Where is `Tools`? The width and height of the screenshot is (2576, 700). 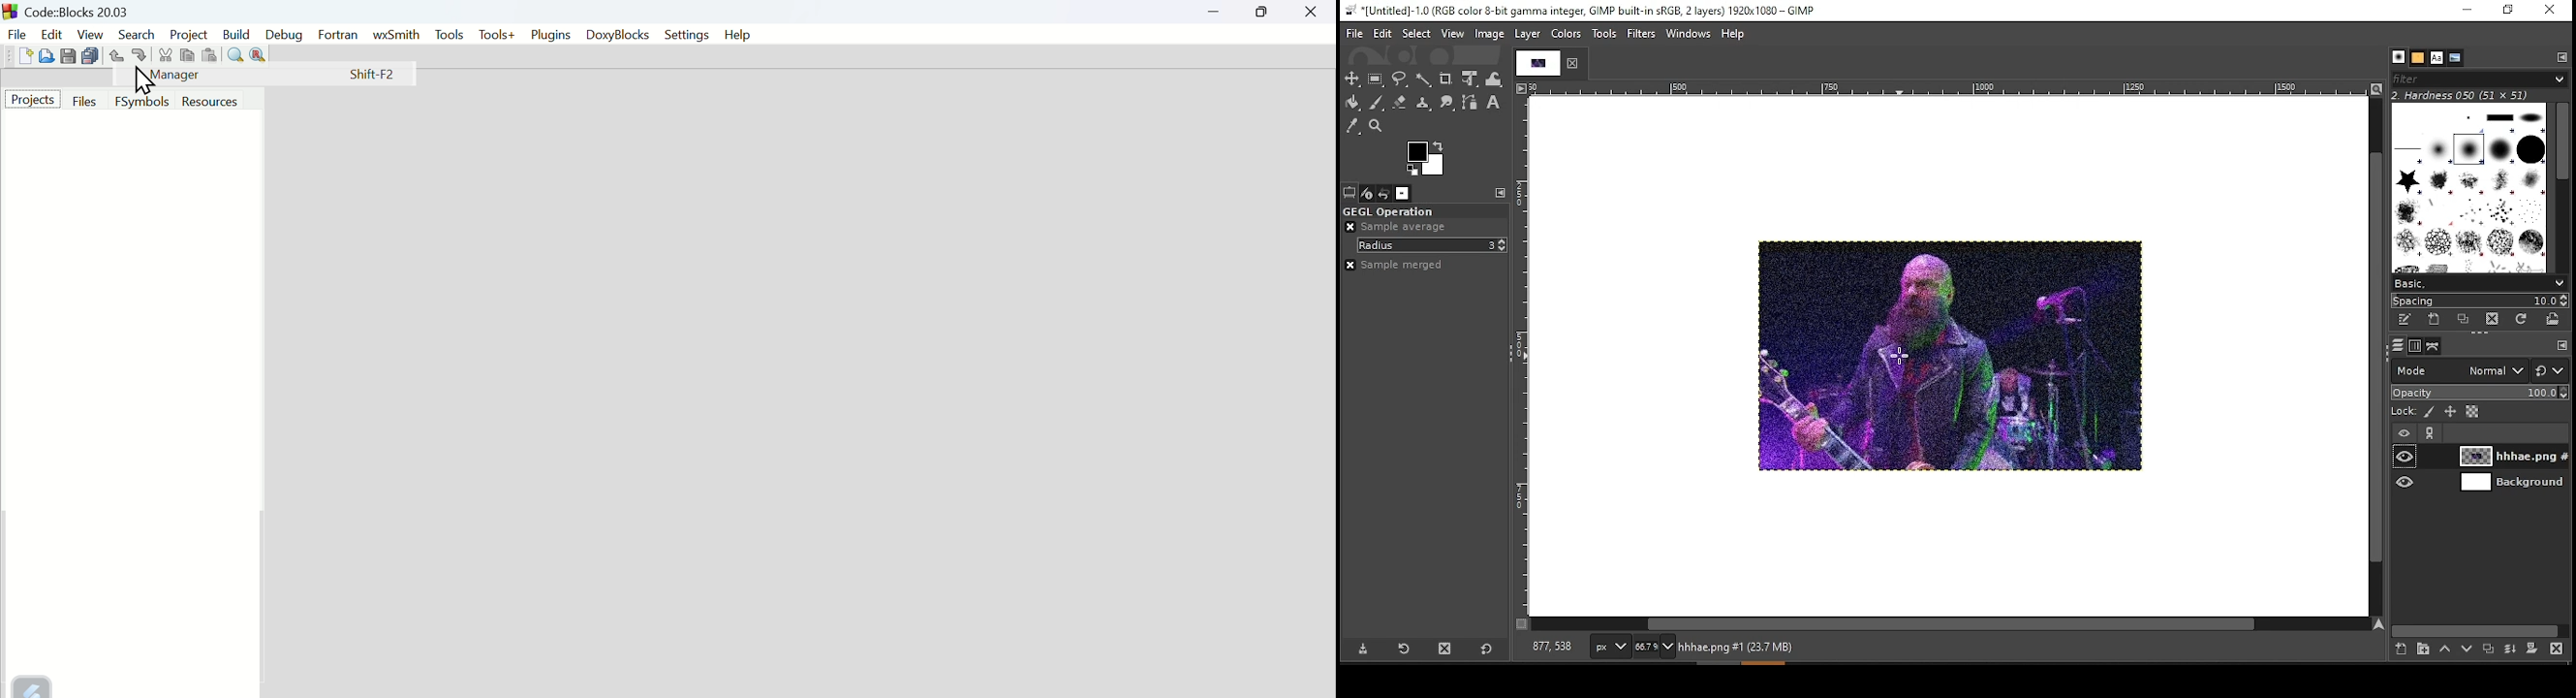 Tools is located at coordinates (447, 36).